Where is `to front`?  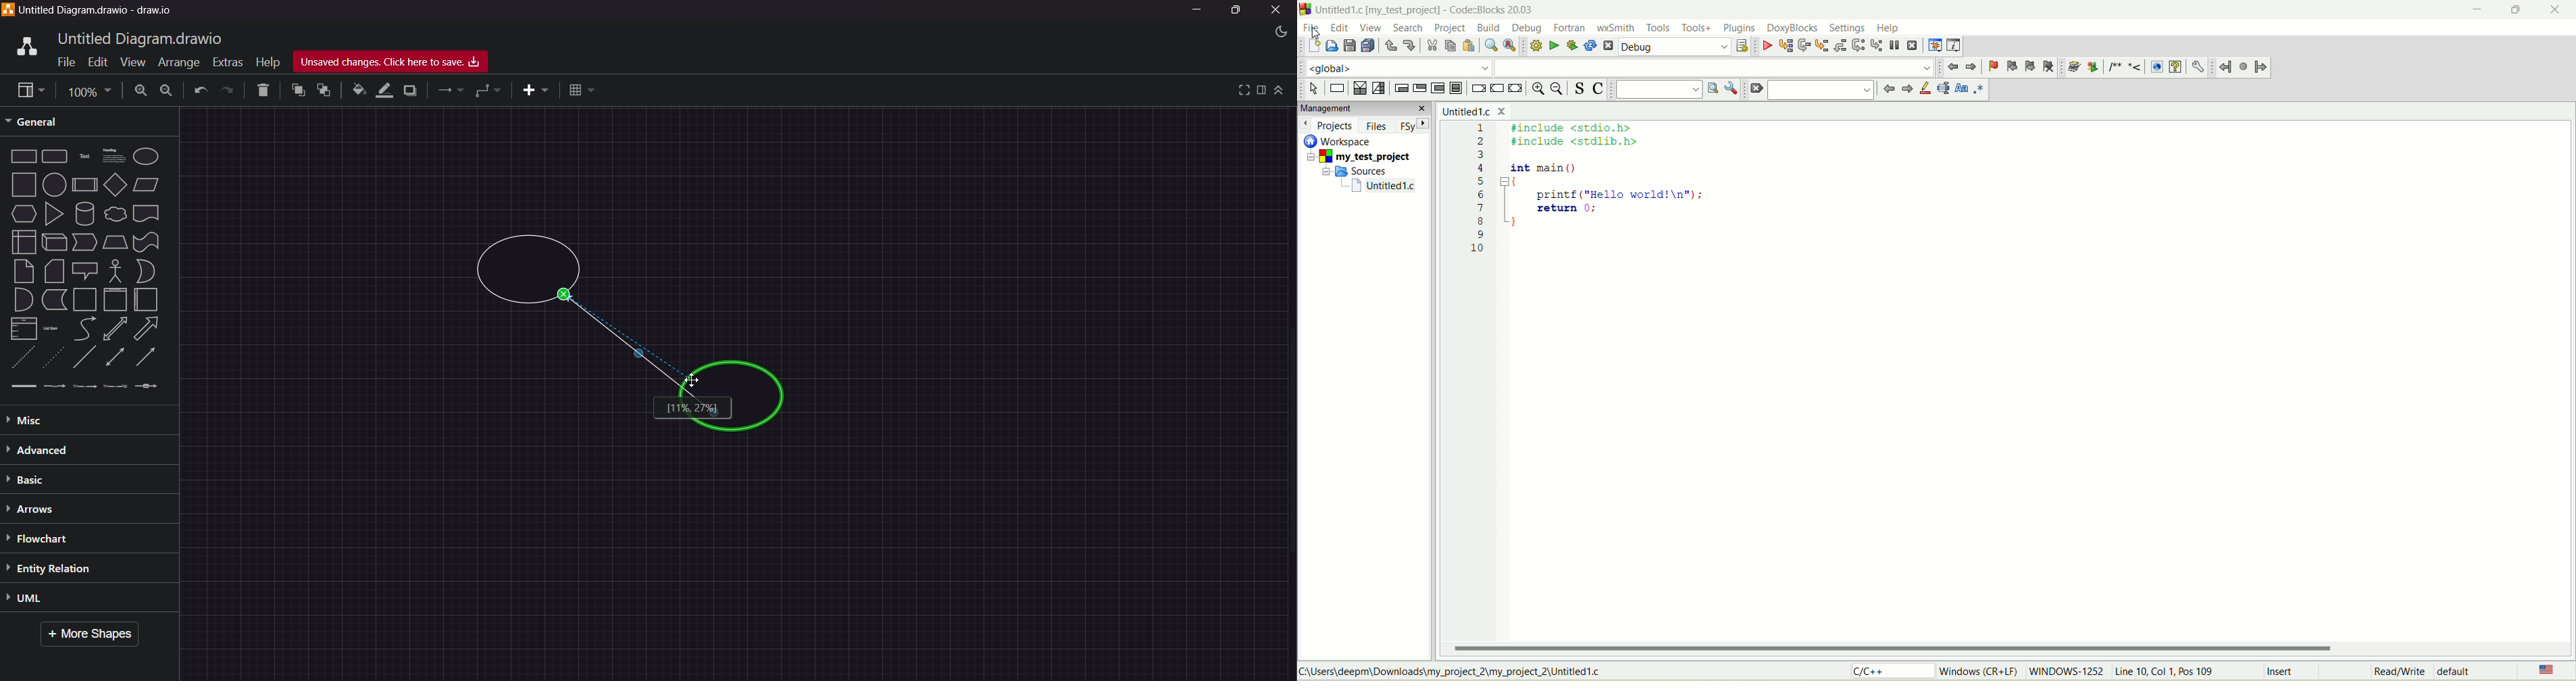 to front is located at coordinates (297, 91).